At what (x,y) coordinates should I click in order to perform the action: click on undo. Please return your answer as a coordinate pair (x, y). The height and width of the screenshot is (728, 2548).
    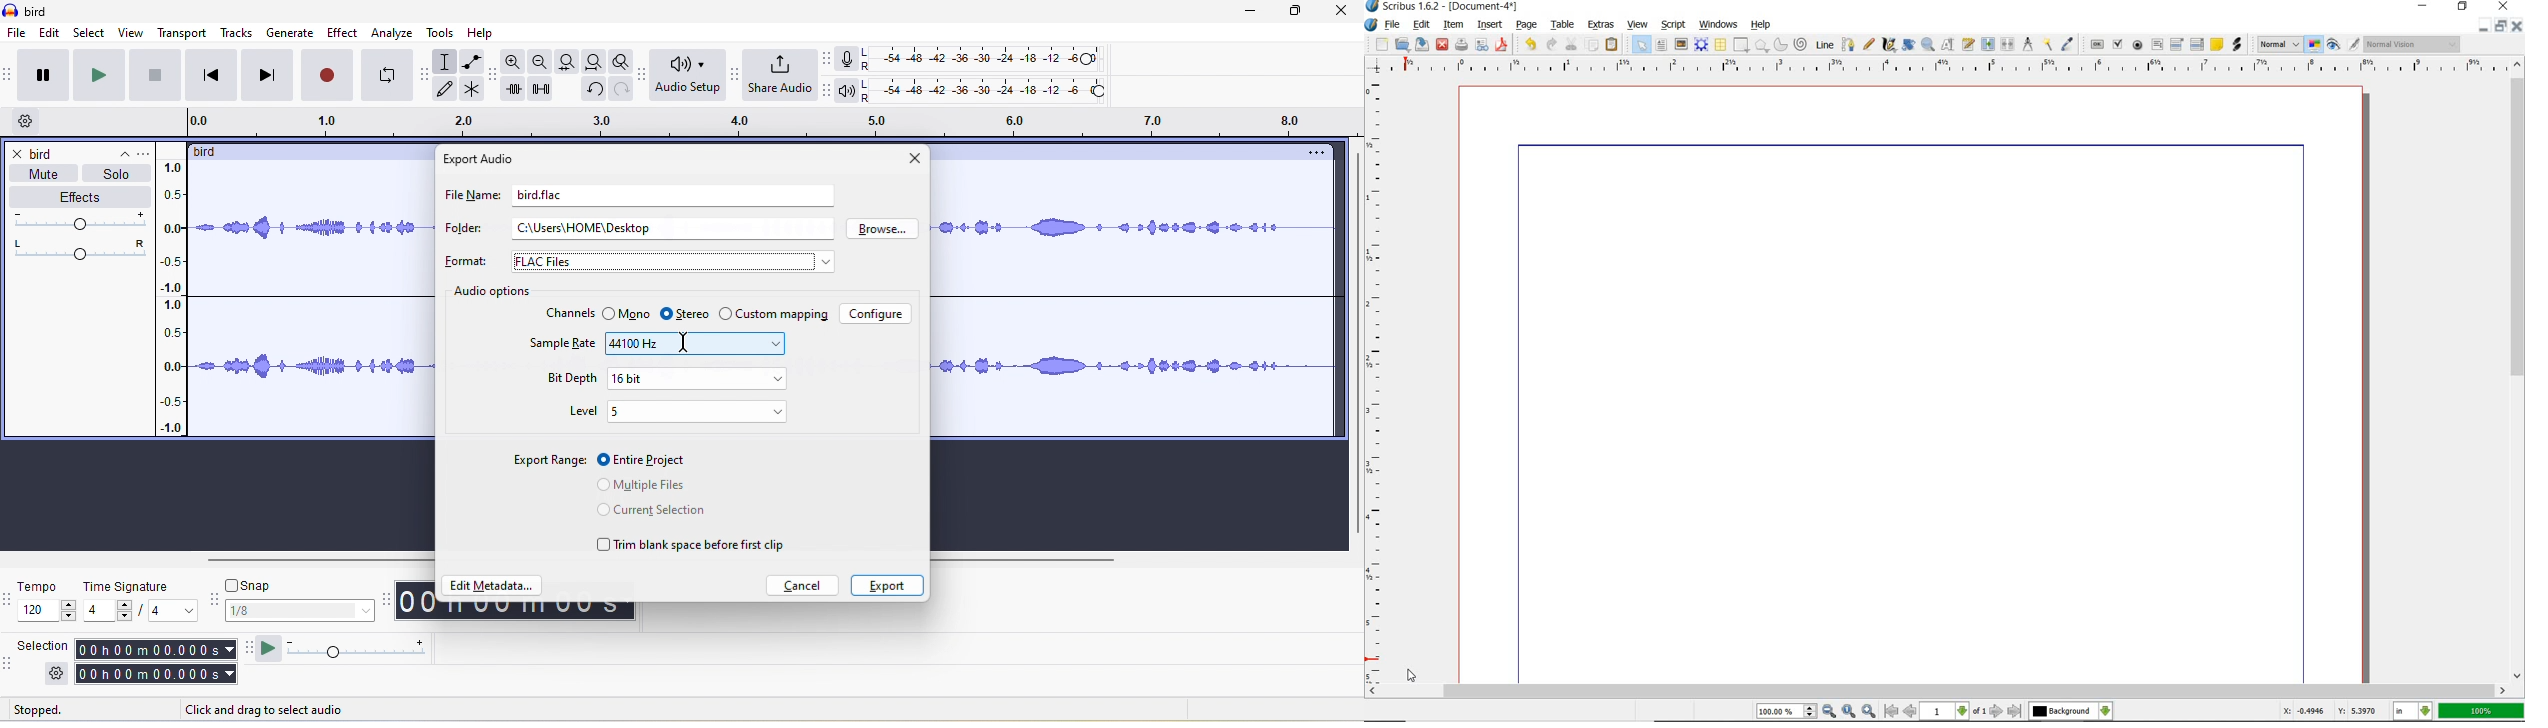
    Looking at the image, I should click on (1528, 43).